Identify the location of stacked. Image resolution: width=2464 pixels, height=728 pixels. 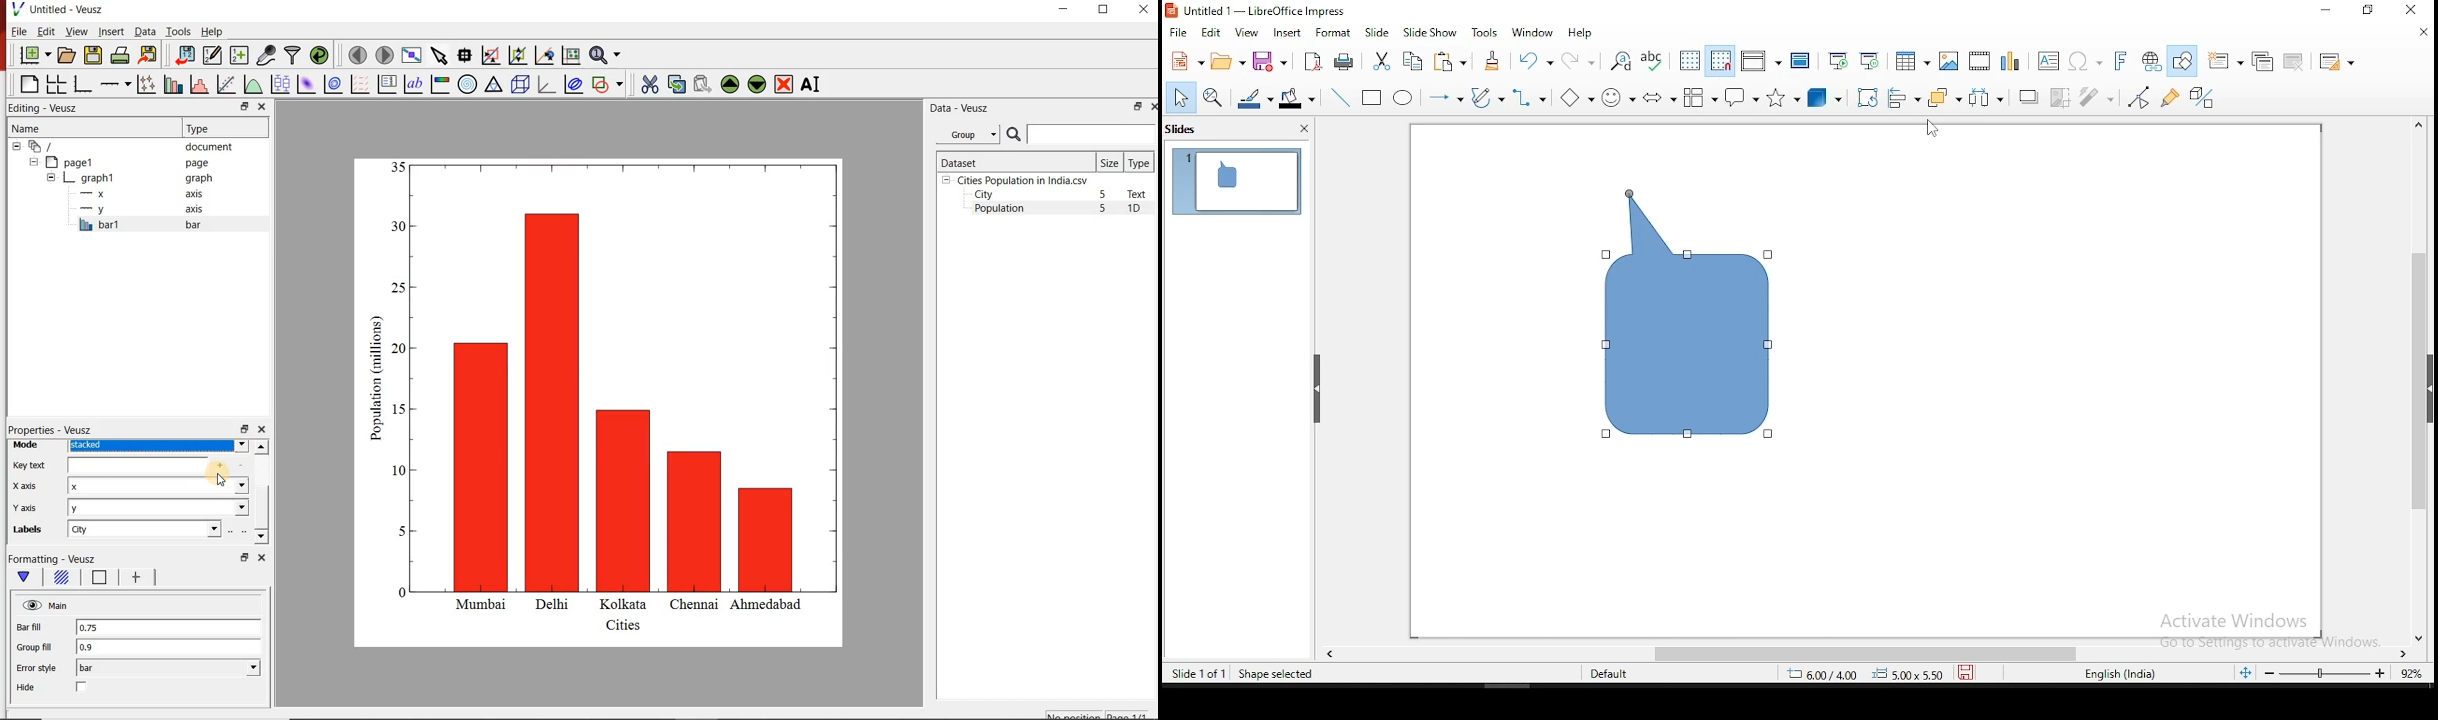
(158, 446).